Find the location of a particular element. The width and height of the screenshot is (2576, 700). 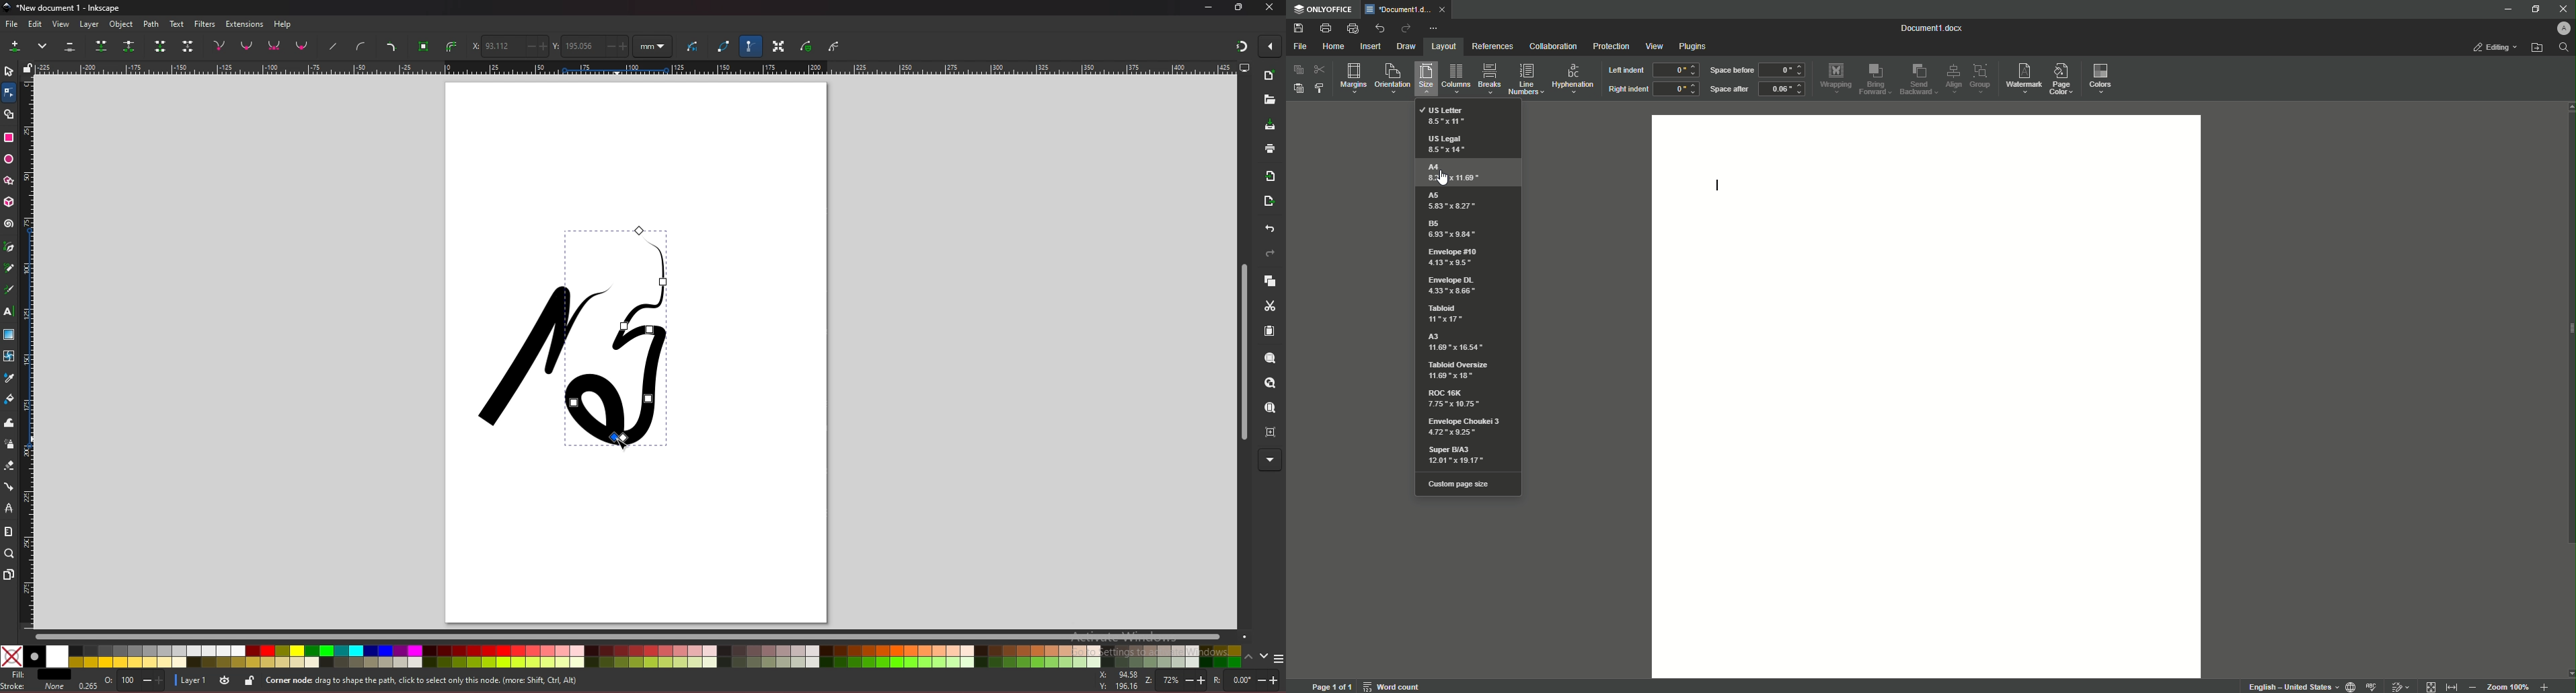

Undo is located at coordinates (1377, 28).